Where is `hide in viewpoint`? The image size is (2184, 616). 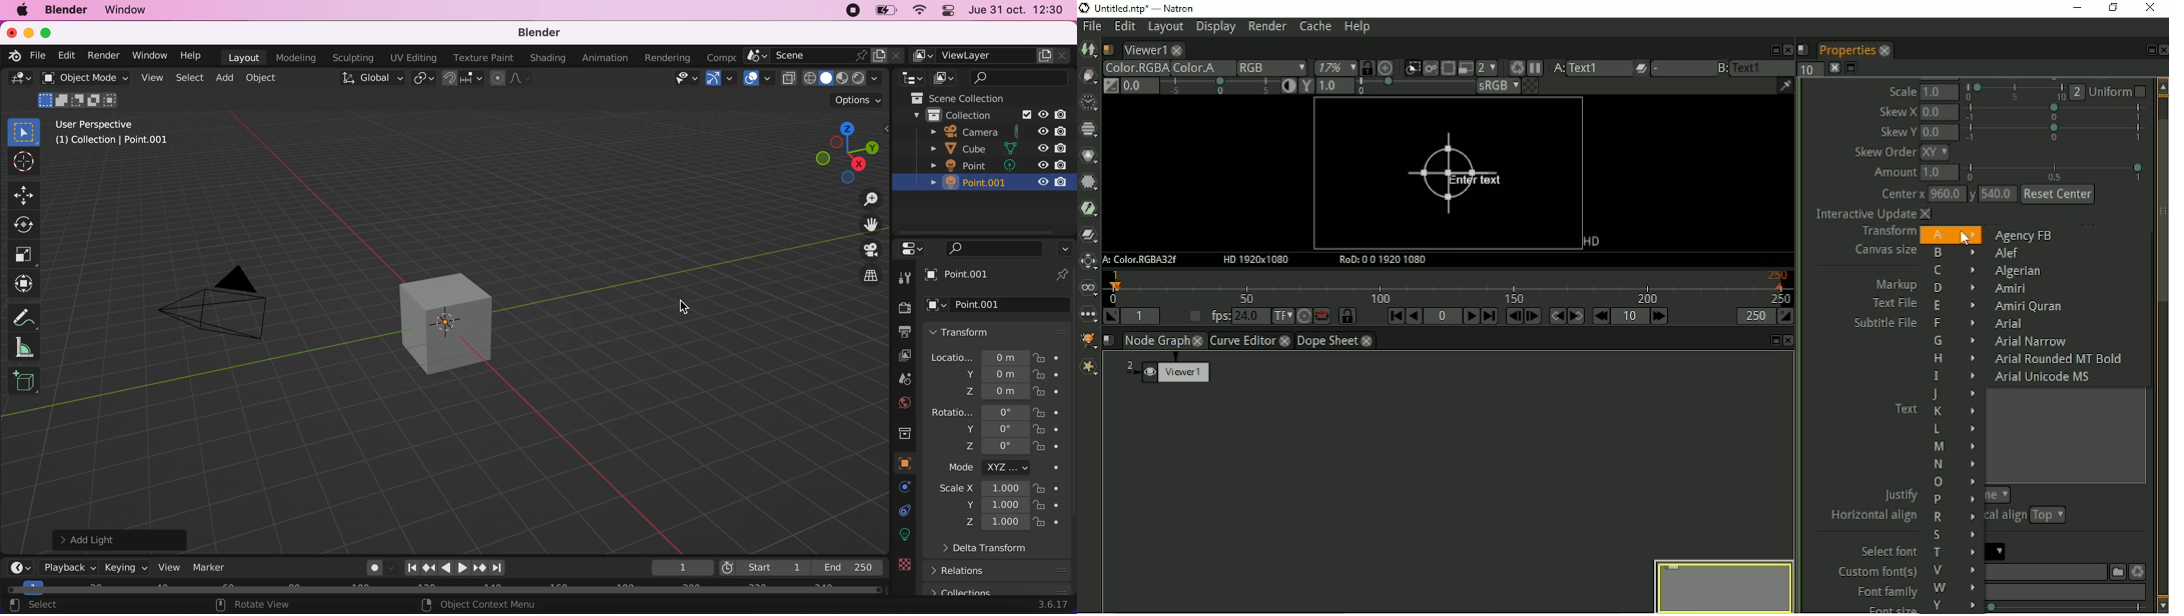
hide in viewpoint is located at coordinates (1042, 167).